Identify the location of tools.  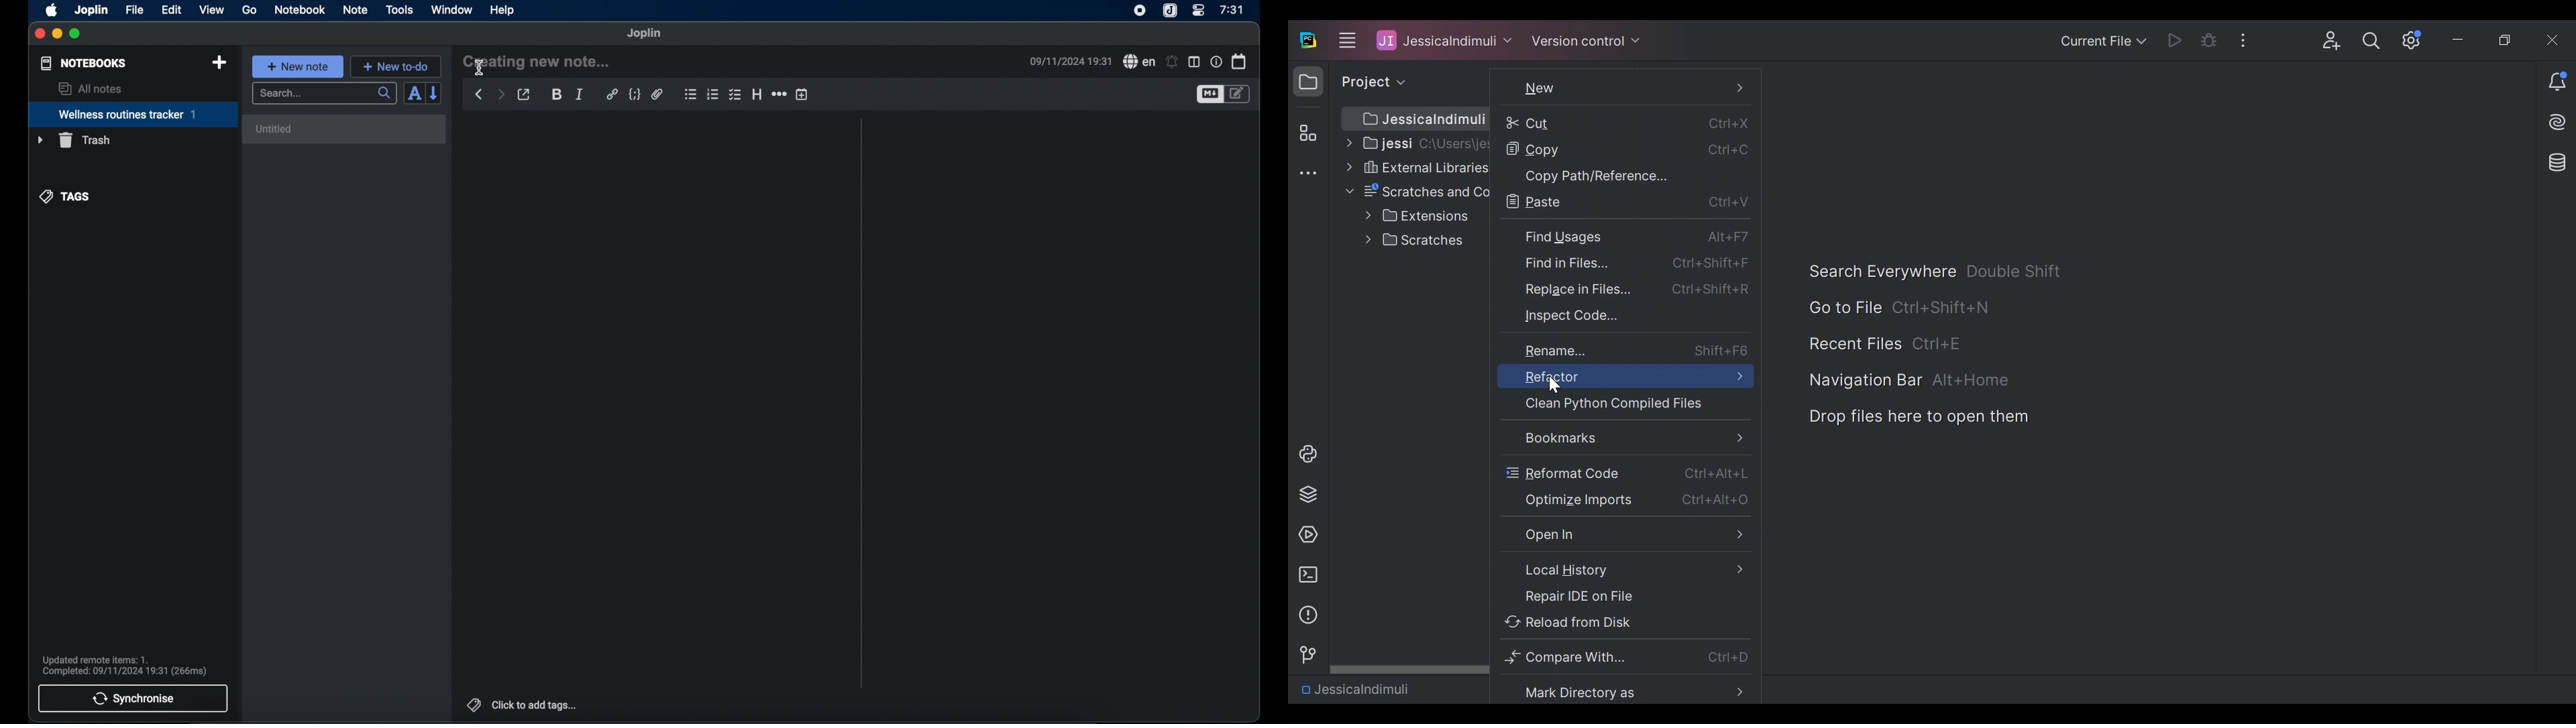
(400, 10).